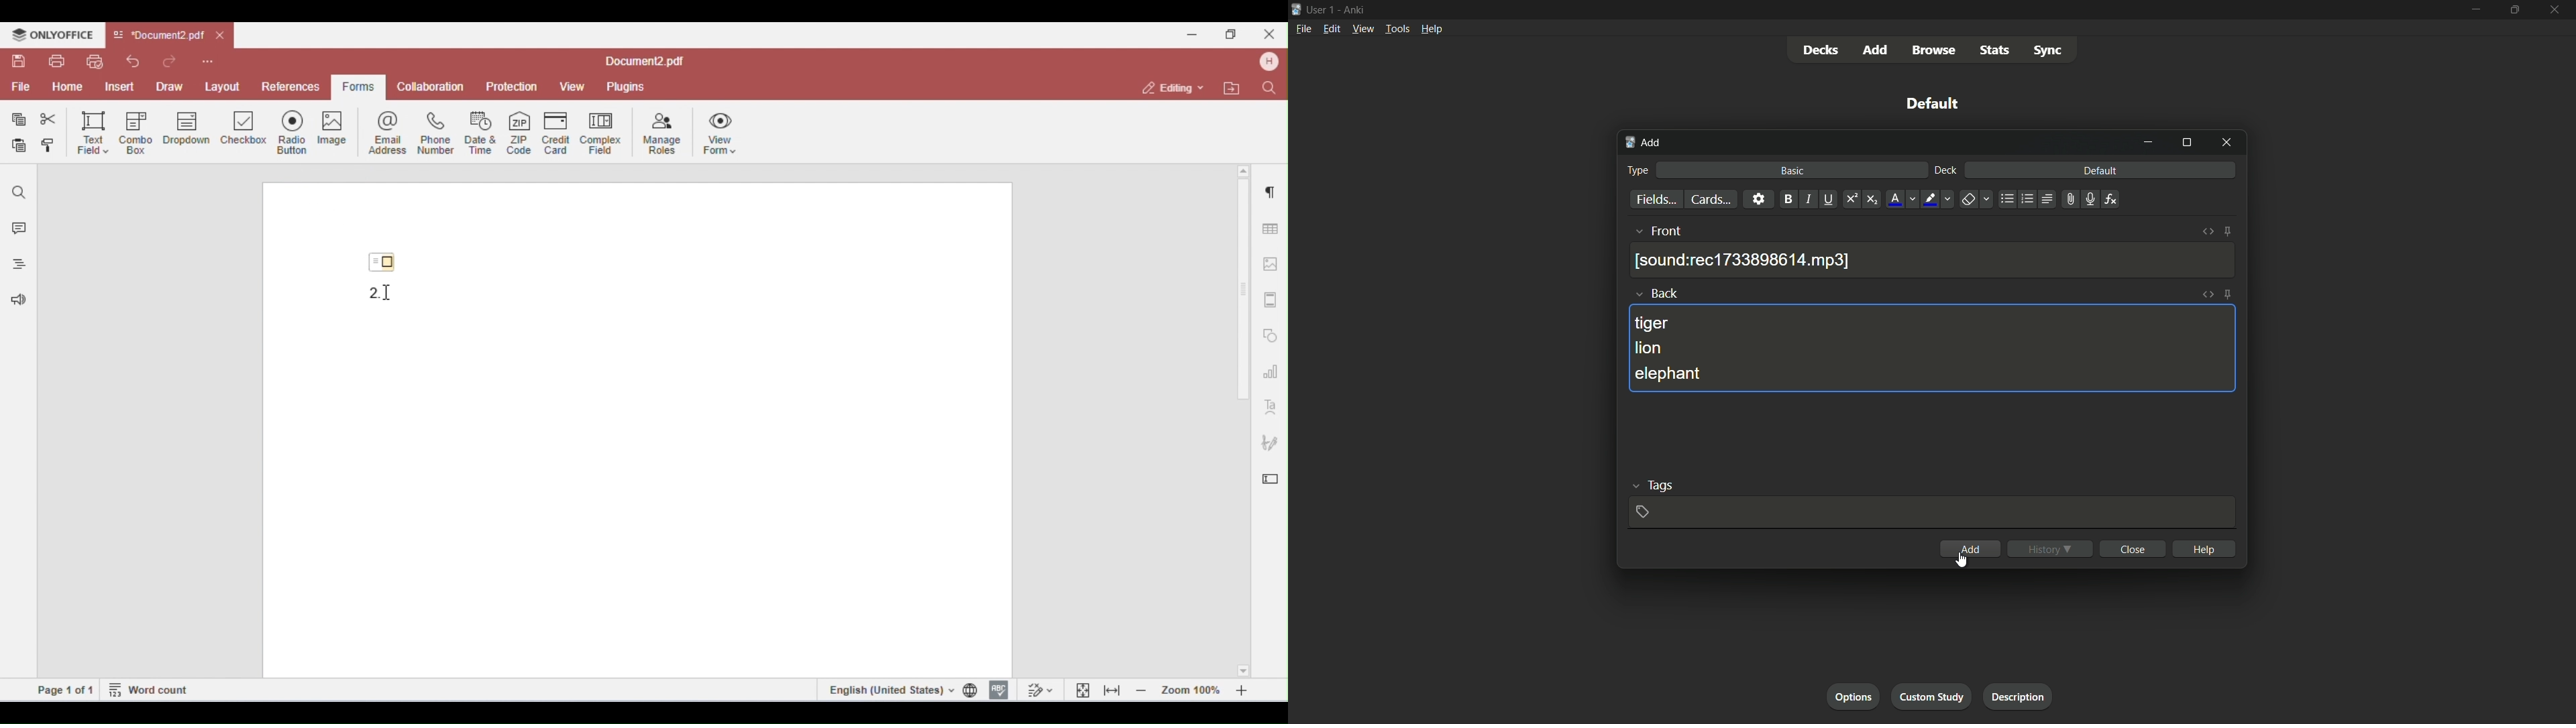  What do you see at coordinates (2186, 143) in the screenshot?
I see `maximize` at bounding box center [2186, 143].